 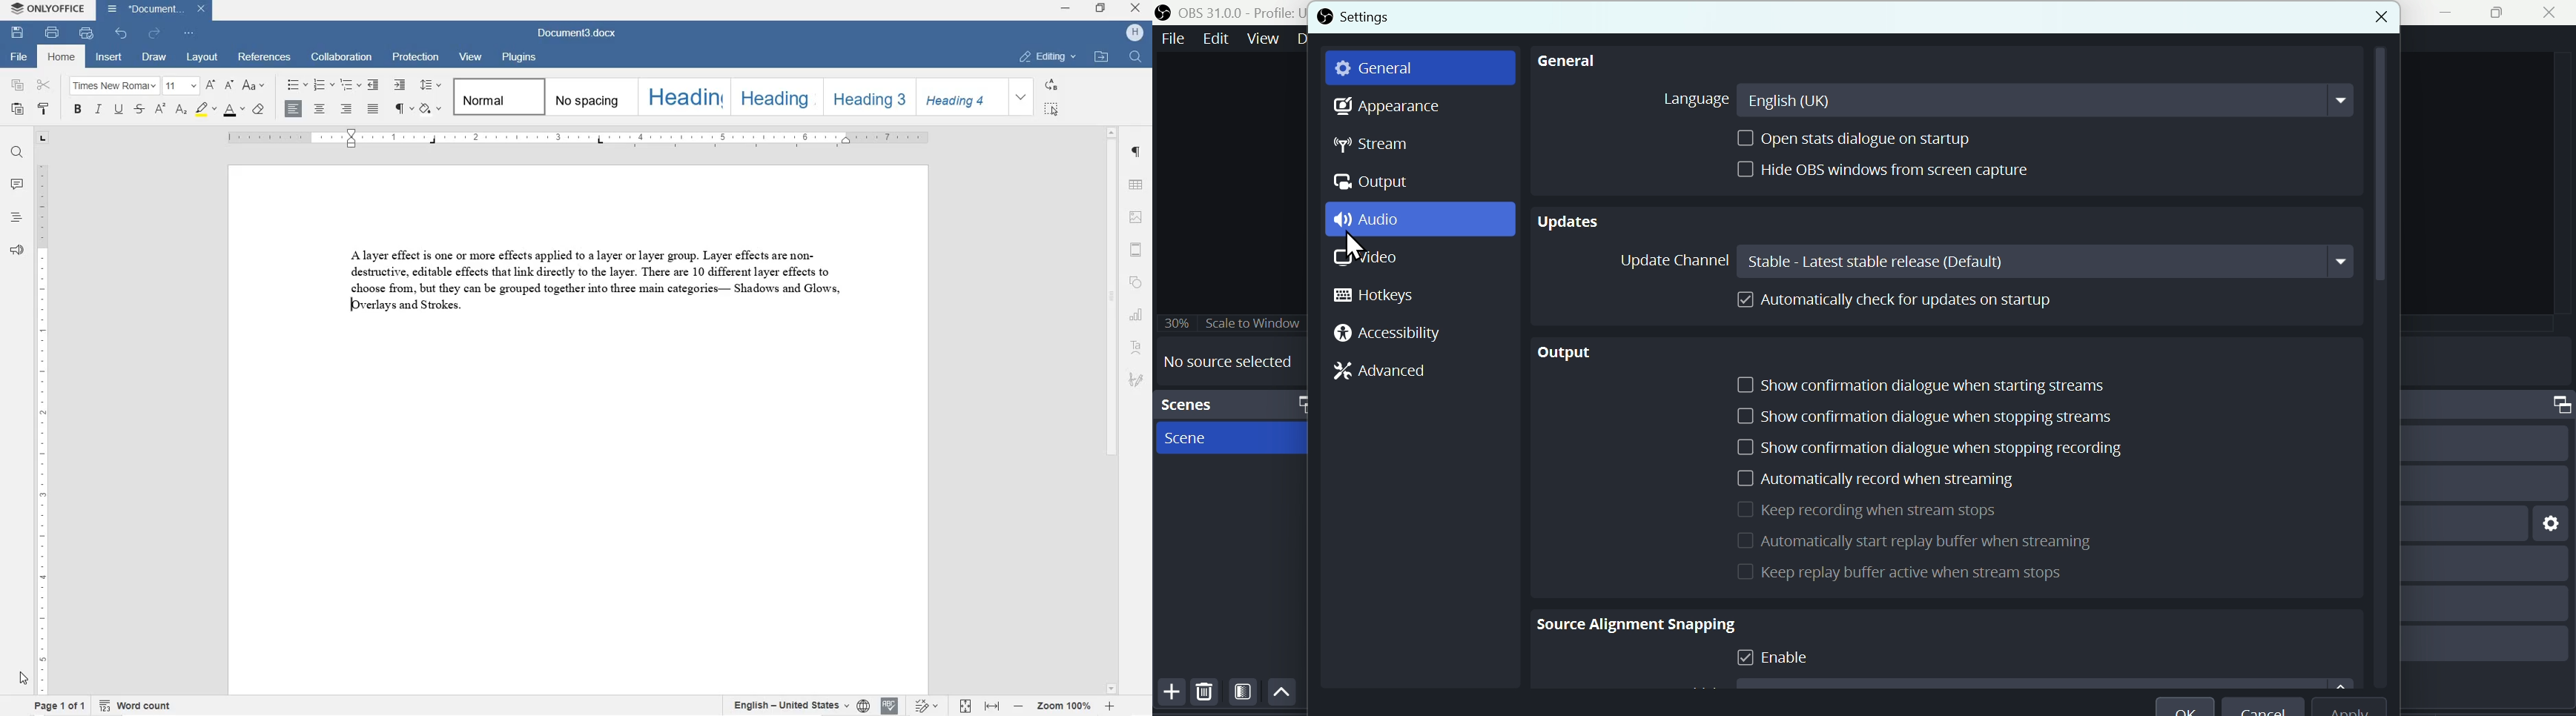 What do you see at coordinates (1918, 304) in the screenshot?
I see `Automatically cheque for updates on startup` at bounding box center [1918, 304].